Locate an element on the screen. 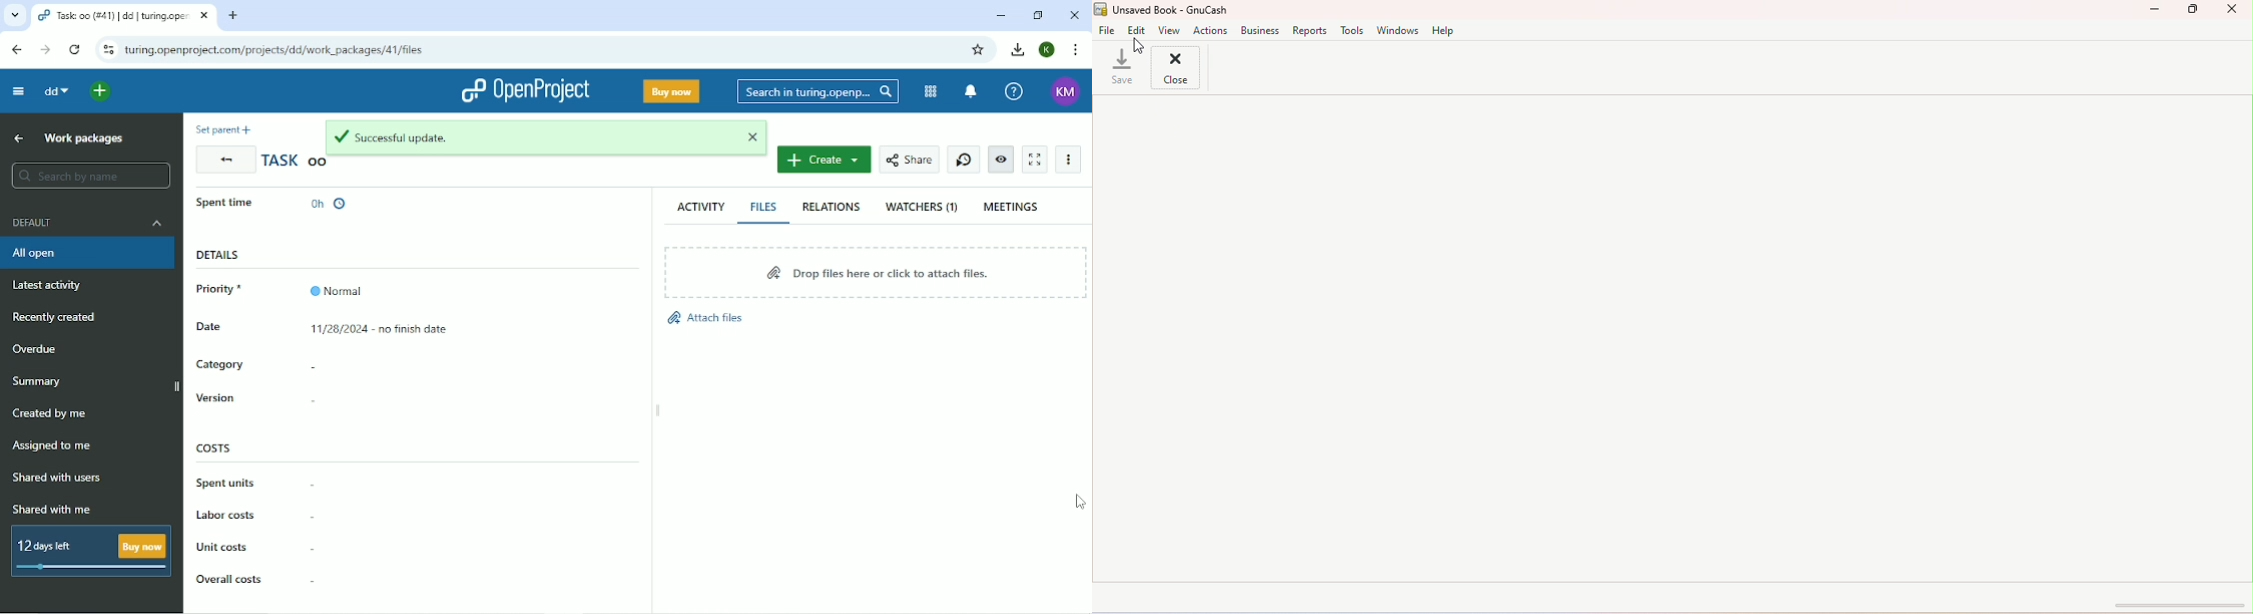 The height and width of the screenshot is (616, 2268). Search by name is located at coordinates (91, 176).